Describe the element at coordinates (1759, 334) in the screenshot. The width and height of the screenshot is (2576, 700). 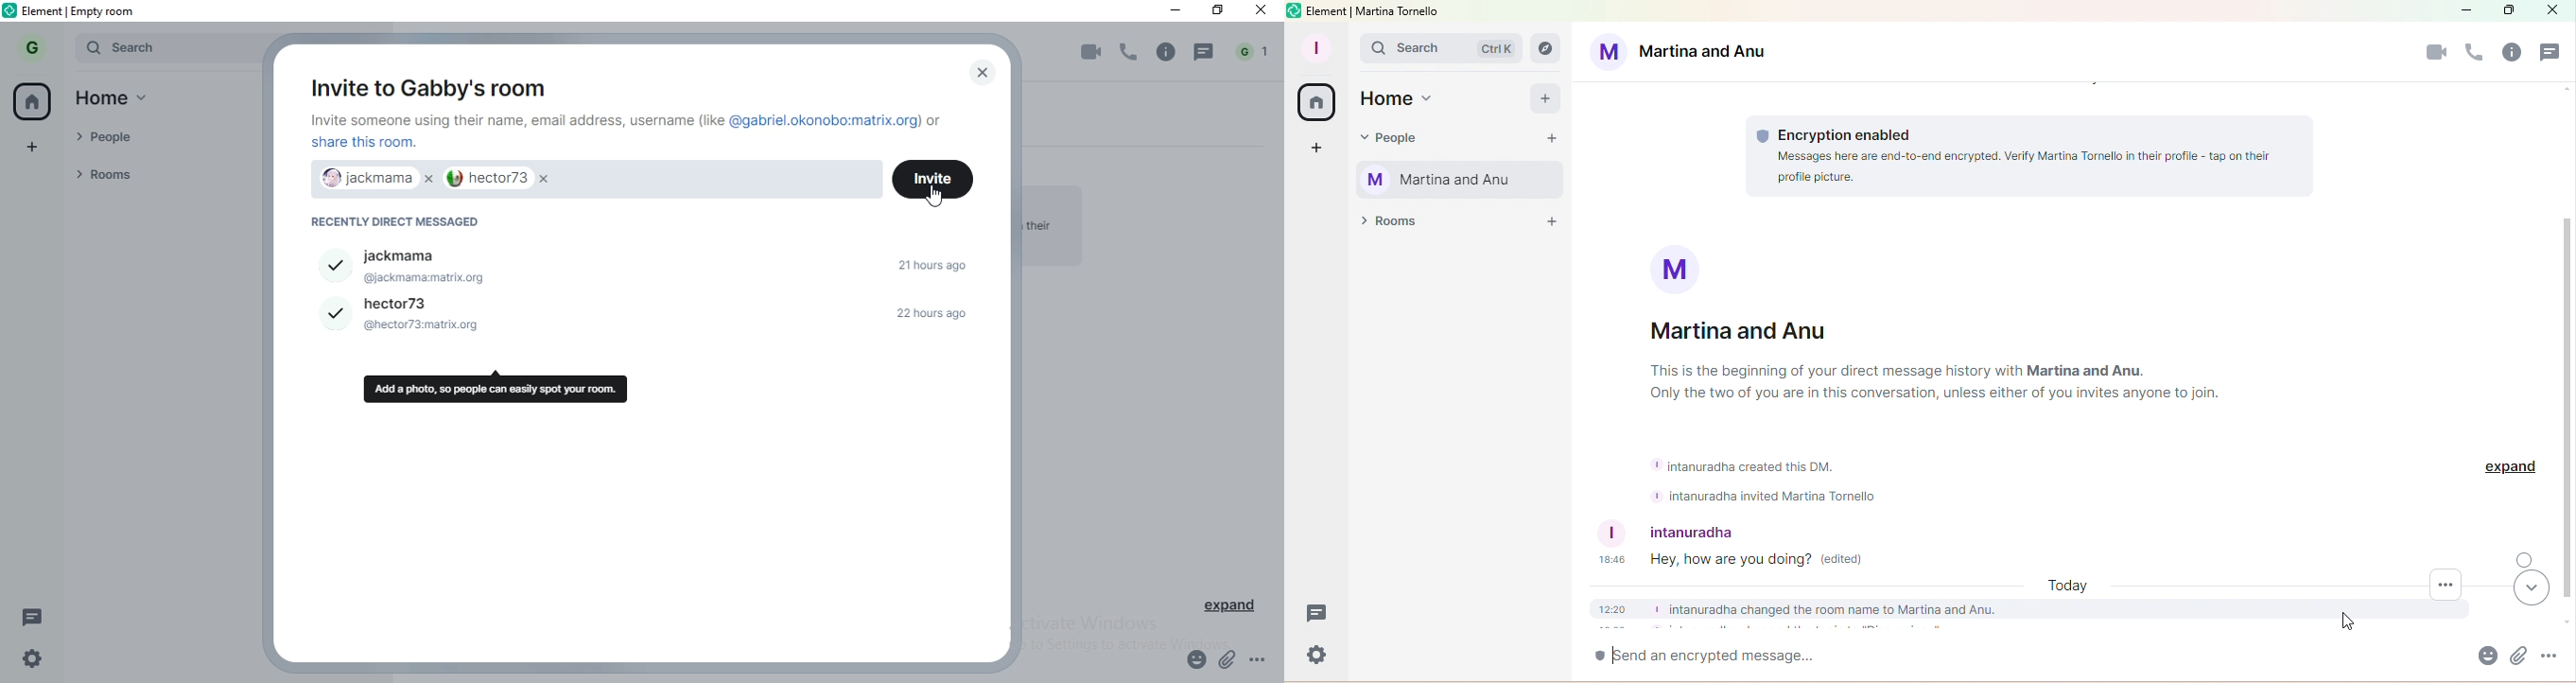
I see `Martina and Anu` at that location.